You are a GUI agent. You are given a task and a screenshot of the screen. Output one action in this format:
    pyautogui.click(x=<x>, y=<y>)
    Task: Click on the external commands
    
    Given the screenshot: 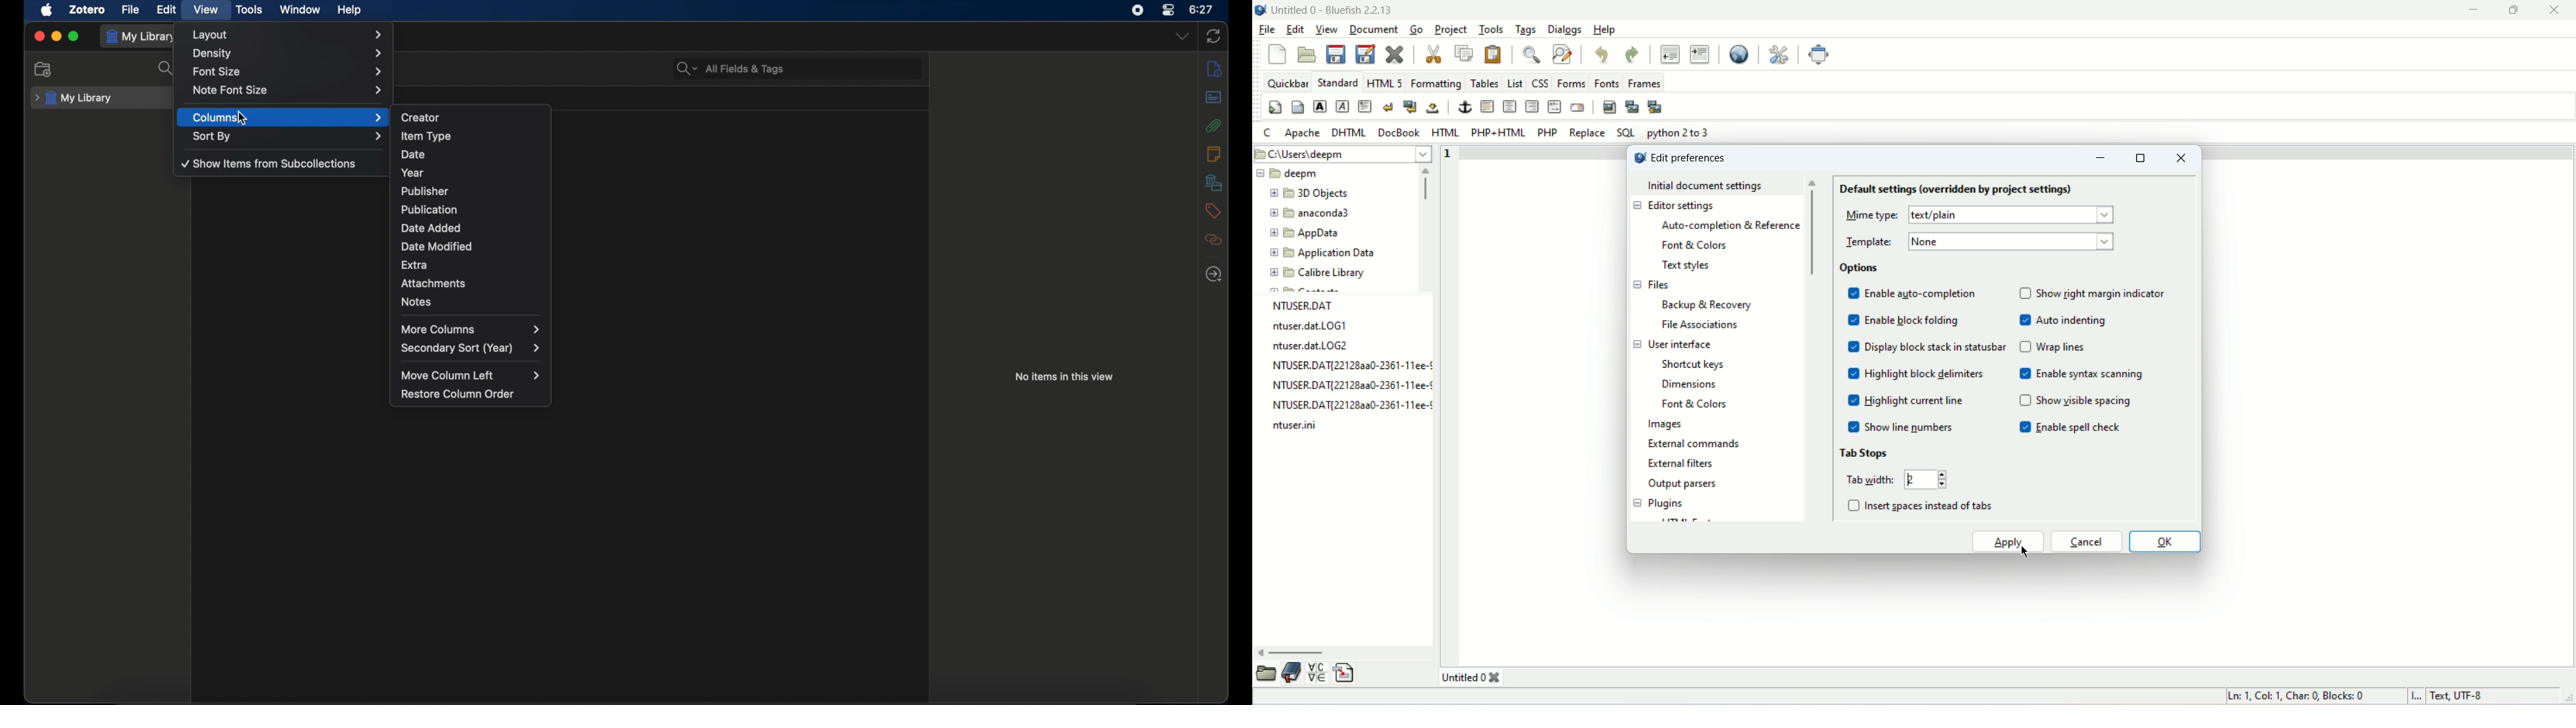 What is the action you would take?
    pyautogui.click(x=1692, y=446)
    